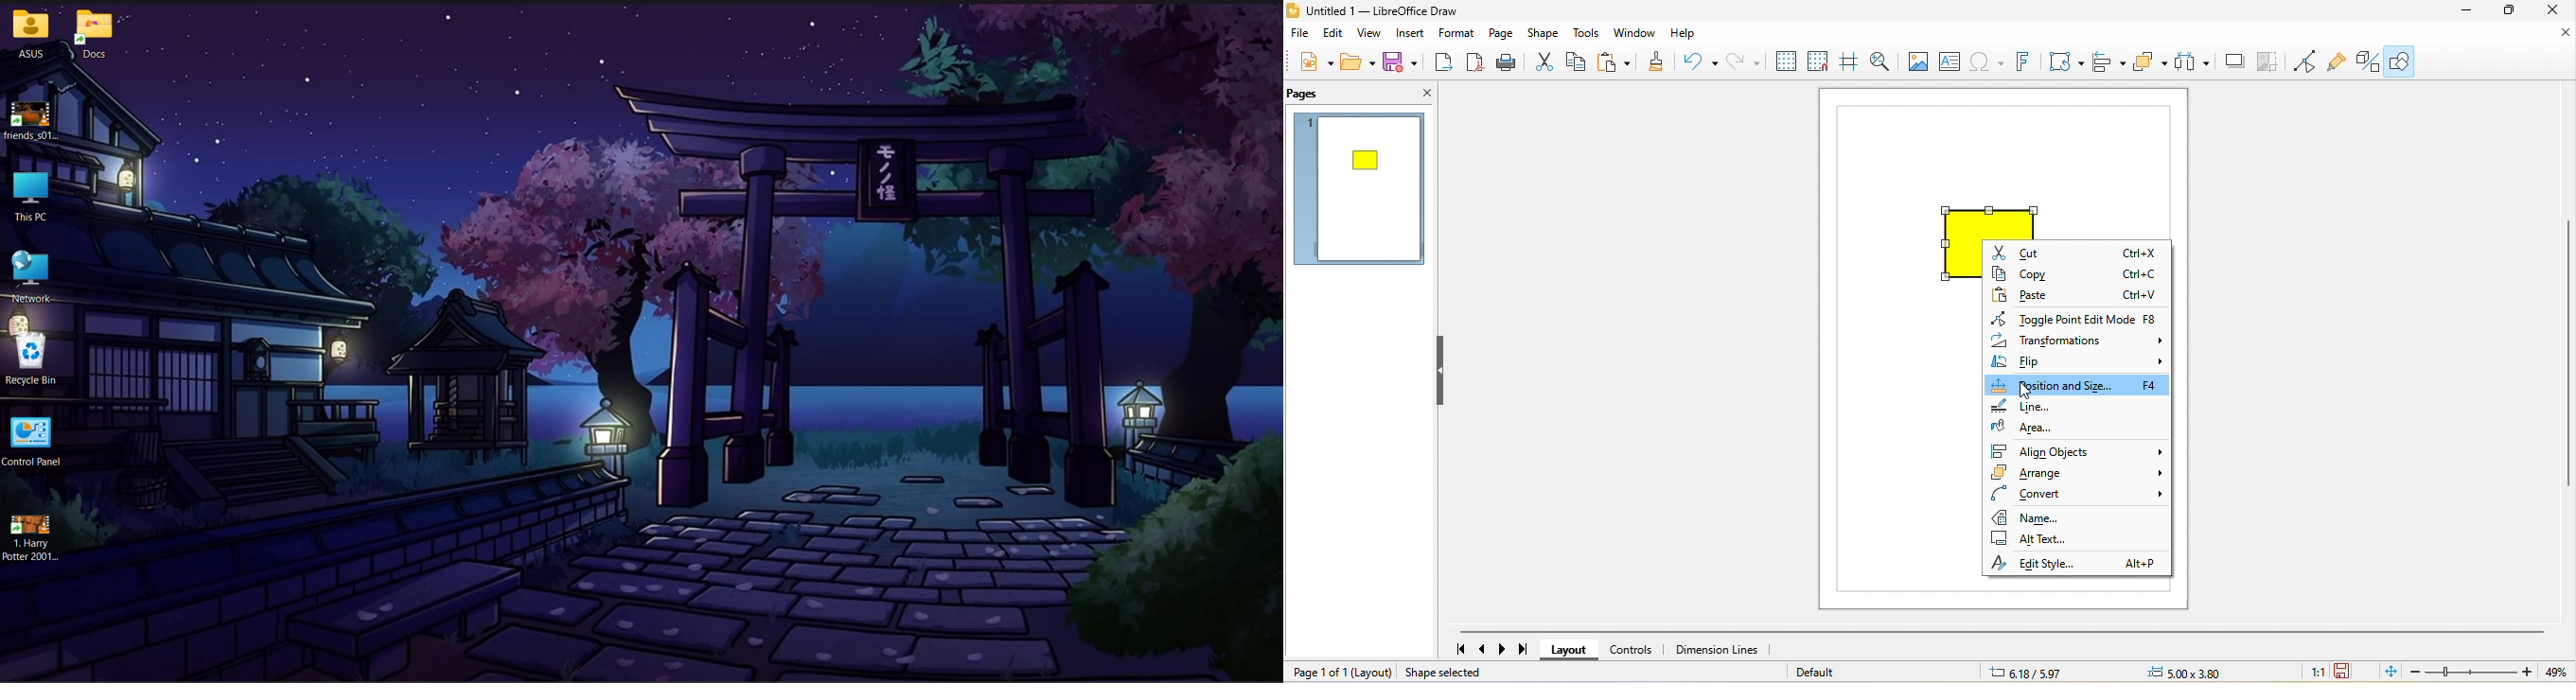 The image size is (2576, 700). Describe the element at coordinates (2110, 63) in the screenshot. I see `align object` at that location.